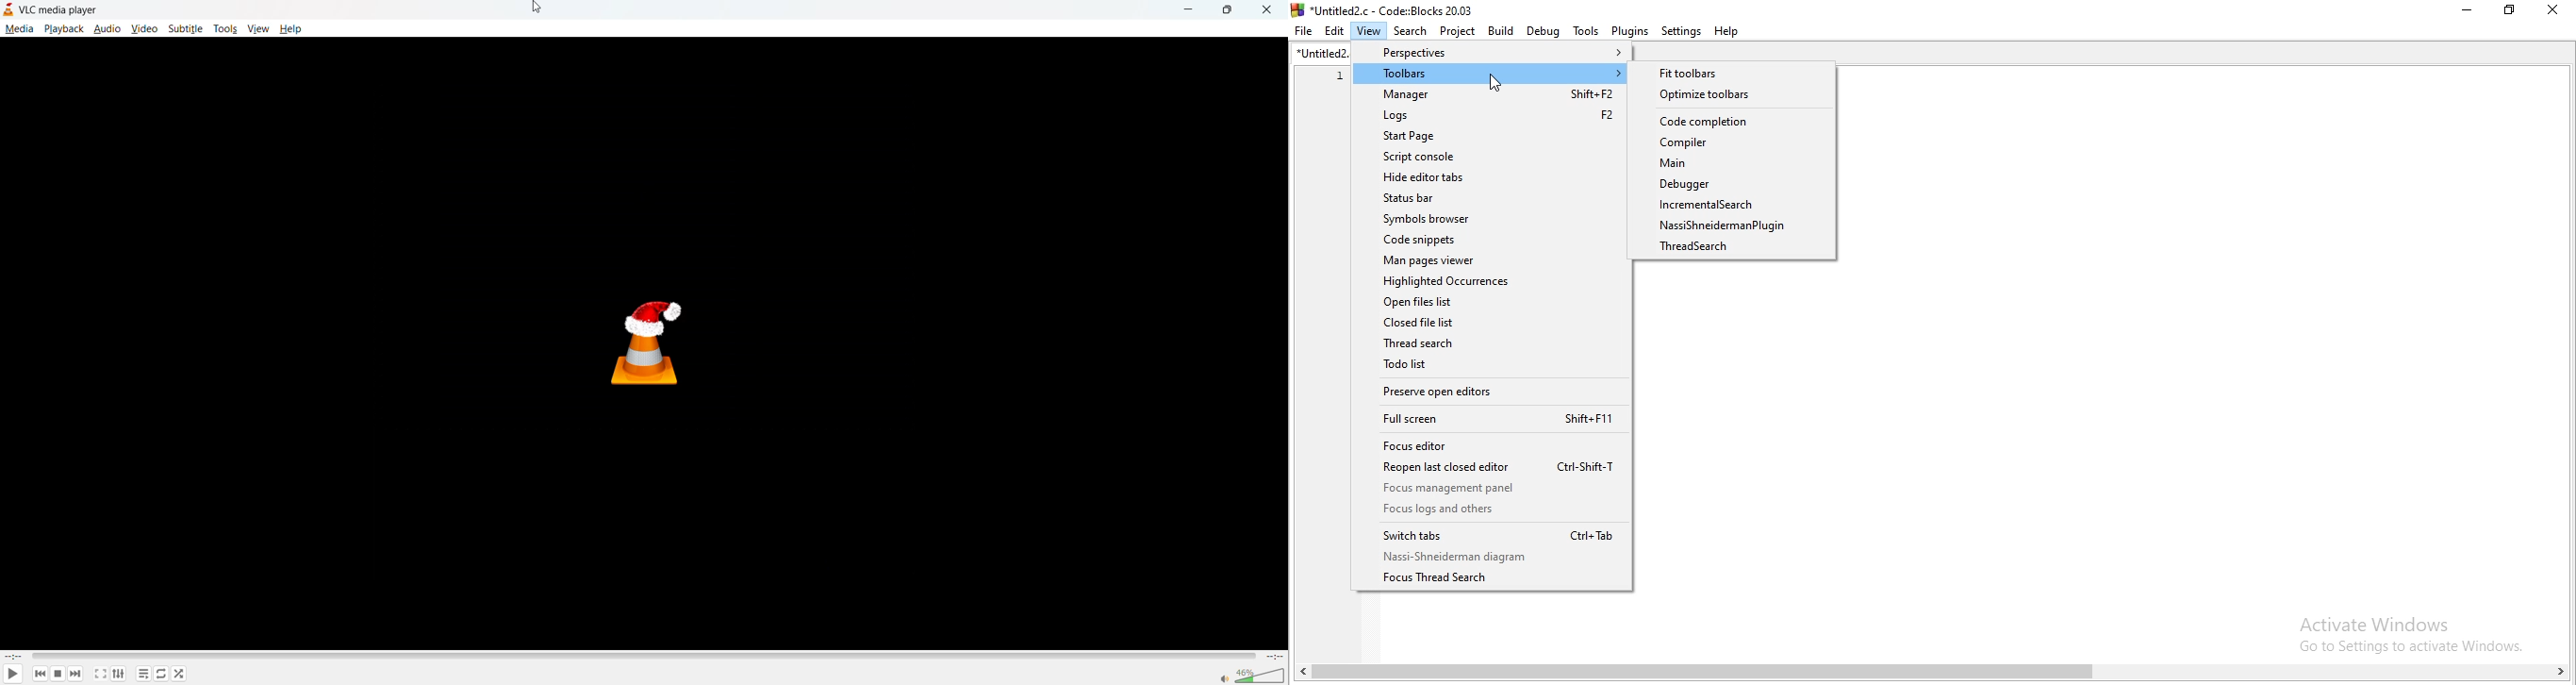 This screenshot has height=700, width=2576. What do you see at coordinates (2466, 10) in the screenshot?
I see `Minimise` at bounding box center [2466, 10].